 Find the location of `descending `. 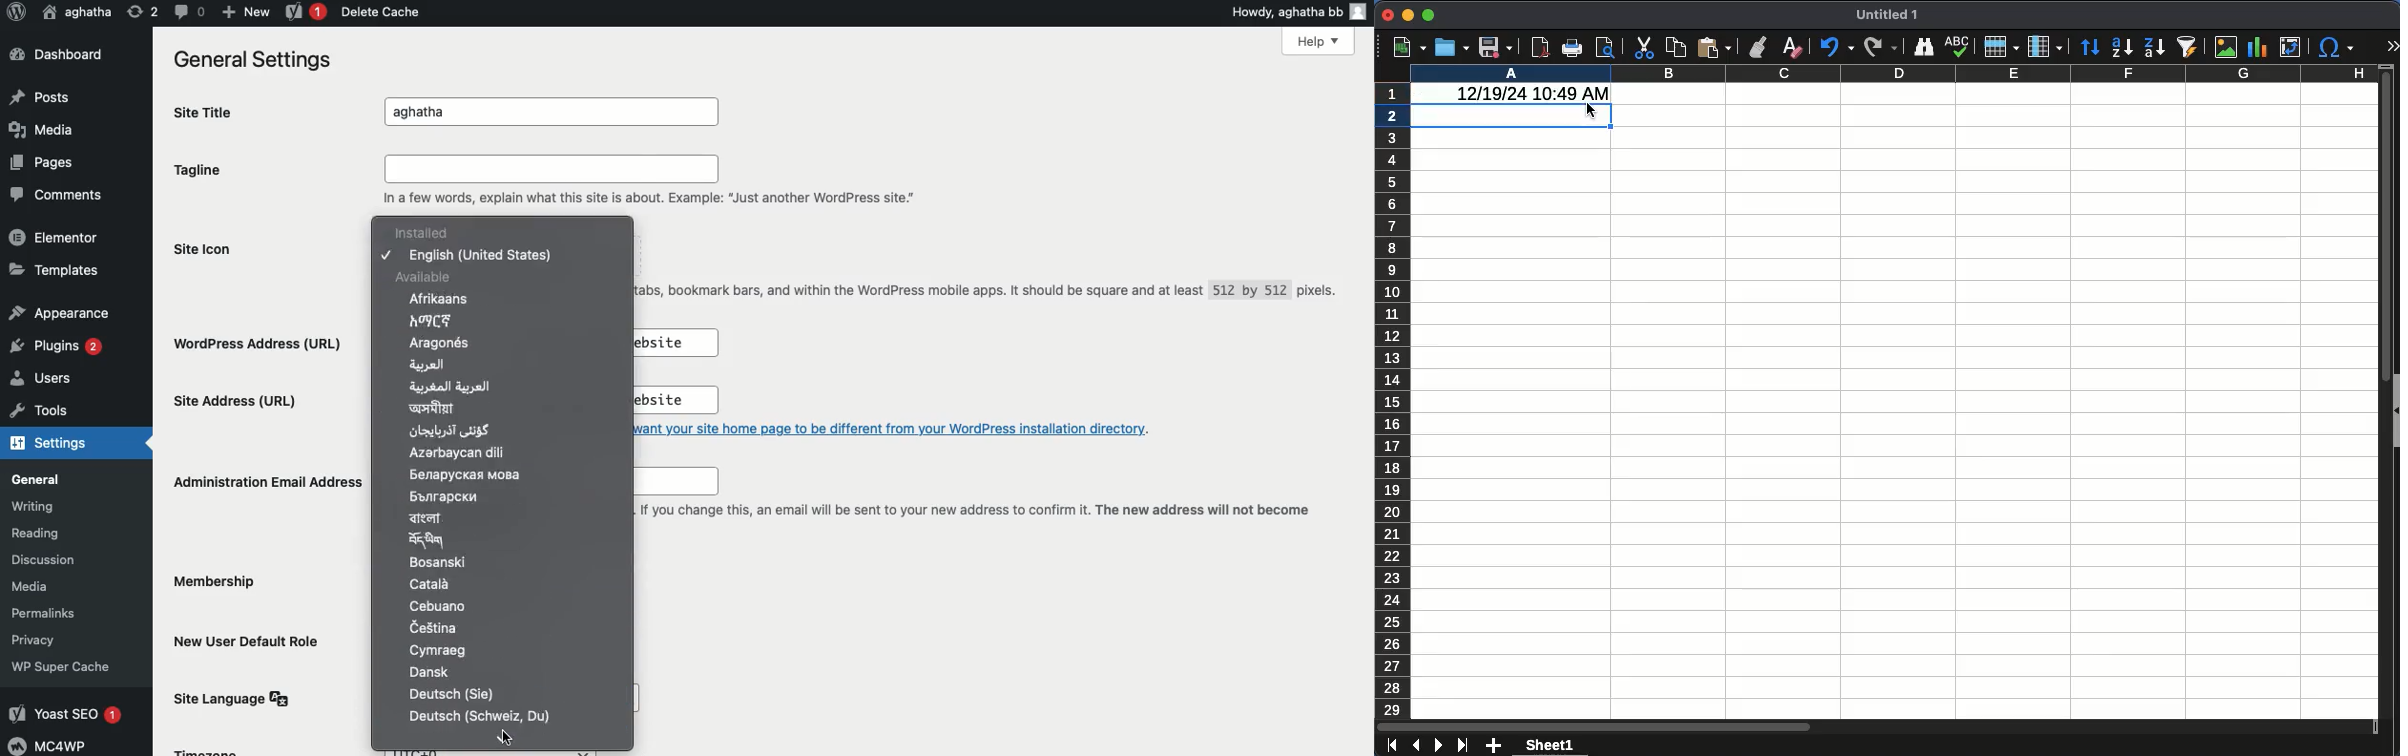

descending  is located at coordinates (2154, 49).